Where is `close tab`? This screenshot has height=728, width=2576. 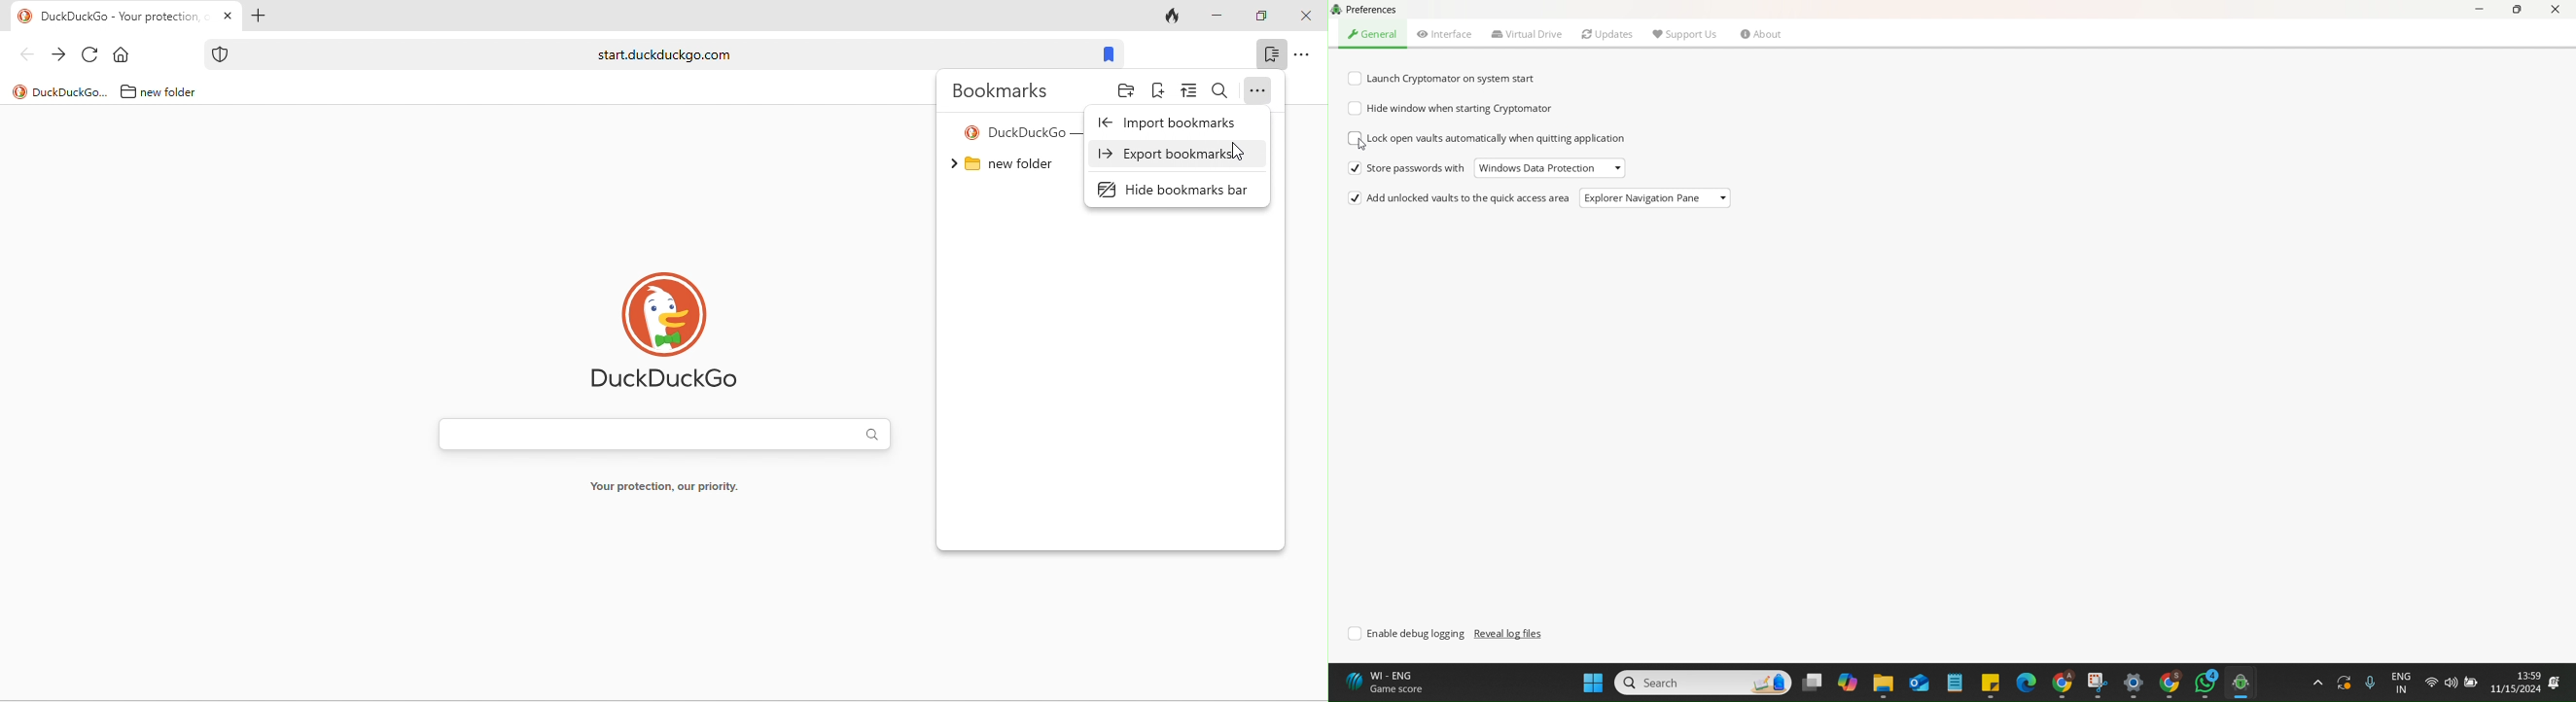 close tab is located at coordinates (228, 15).